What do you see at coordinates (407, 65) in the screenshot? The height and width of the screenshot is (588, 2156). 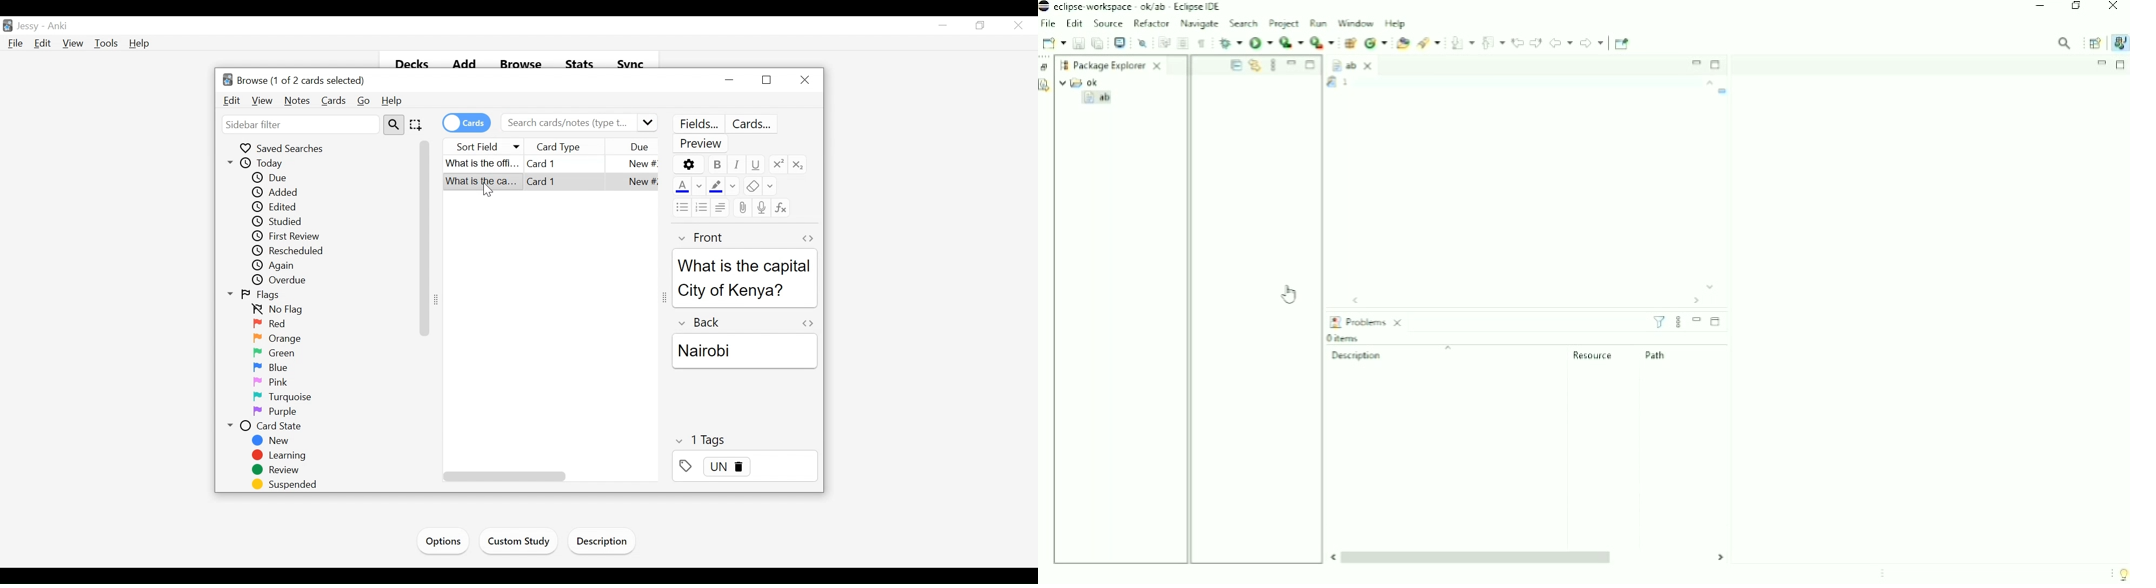 I see `Decks` at bounding box center [407, 65].